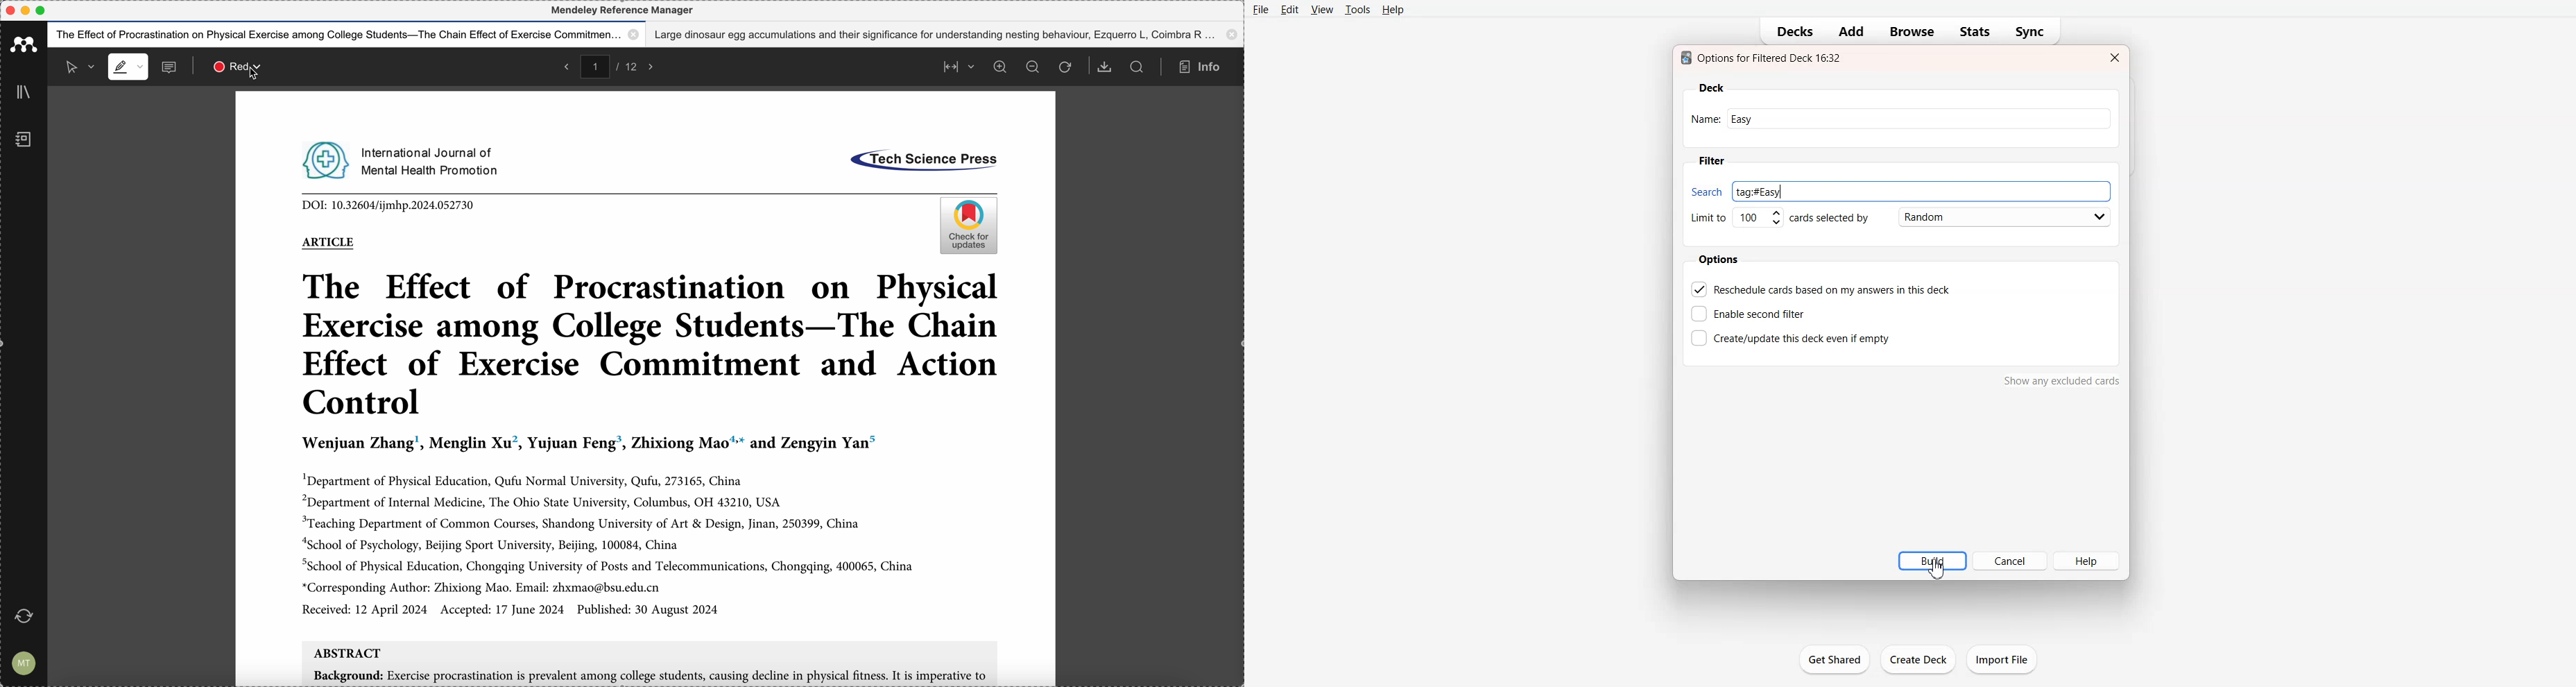 The height and width of the screenshot is (700, 2576). Describe the element at coordinates (1261, 9) in the screenshot. I see `File` at that location.